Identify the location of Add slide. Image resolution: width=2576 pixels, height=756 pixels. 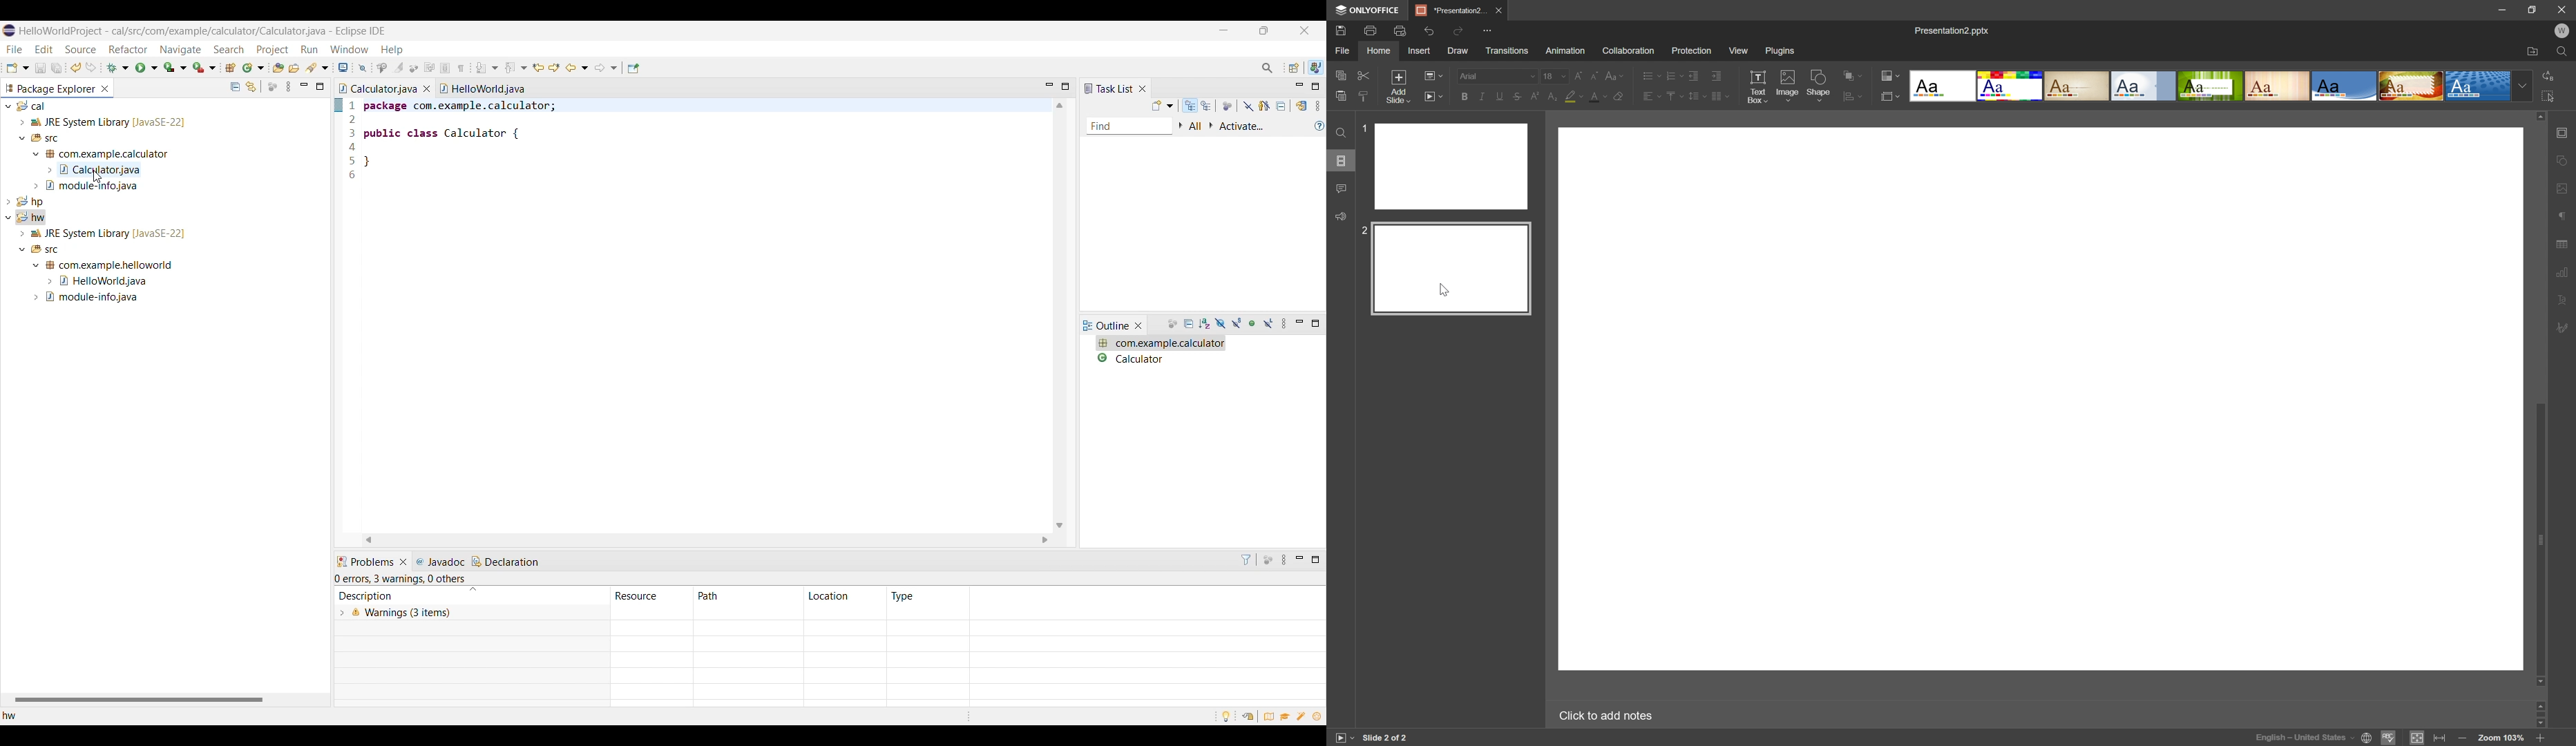
(1397, 86).